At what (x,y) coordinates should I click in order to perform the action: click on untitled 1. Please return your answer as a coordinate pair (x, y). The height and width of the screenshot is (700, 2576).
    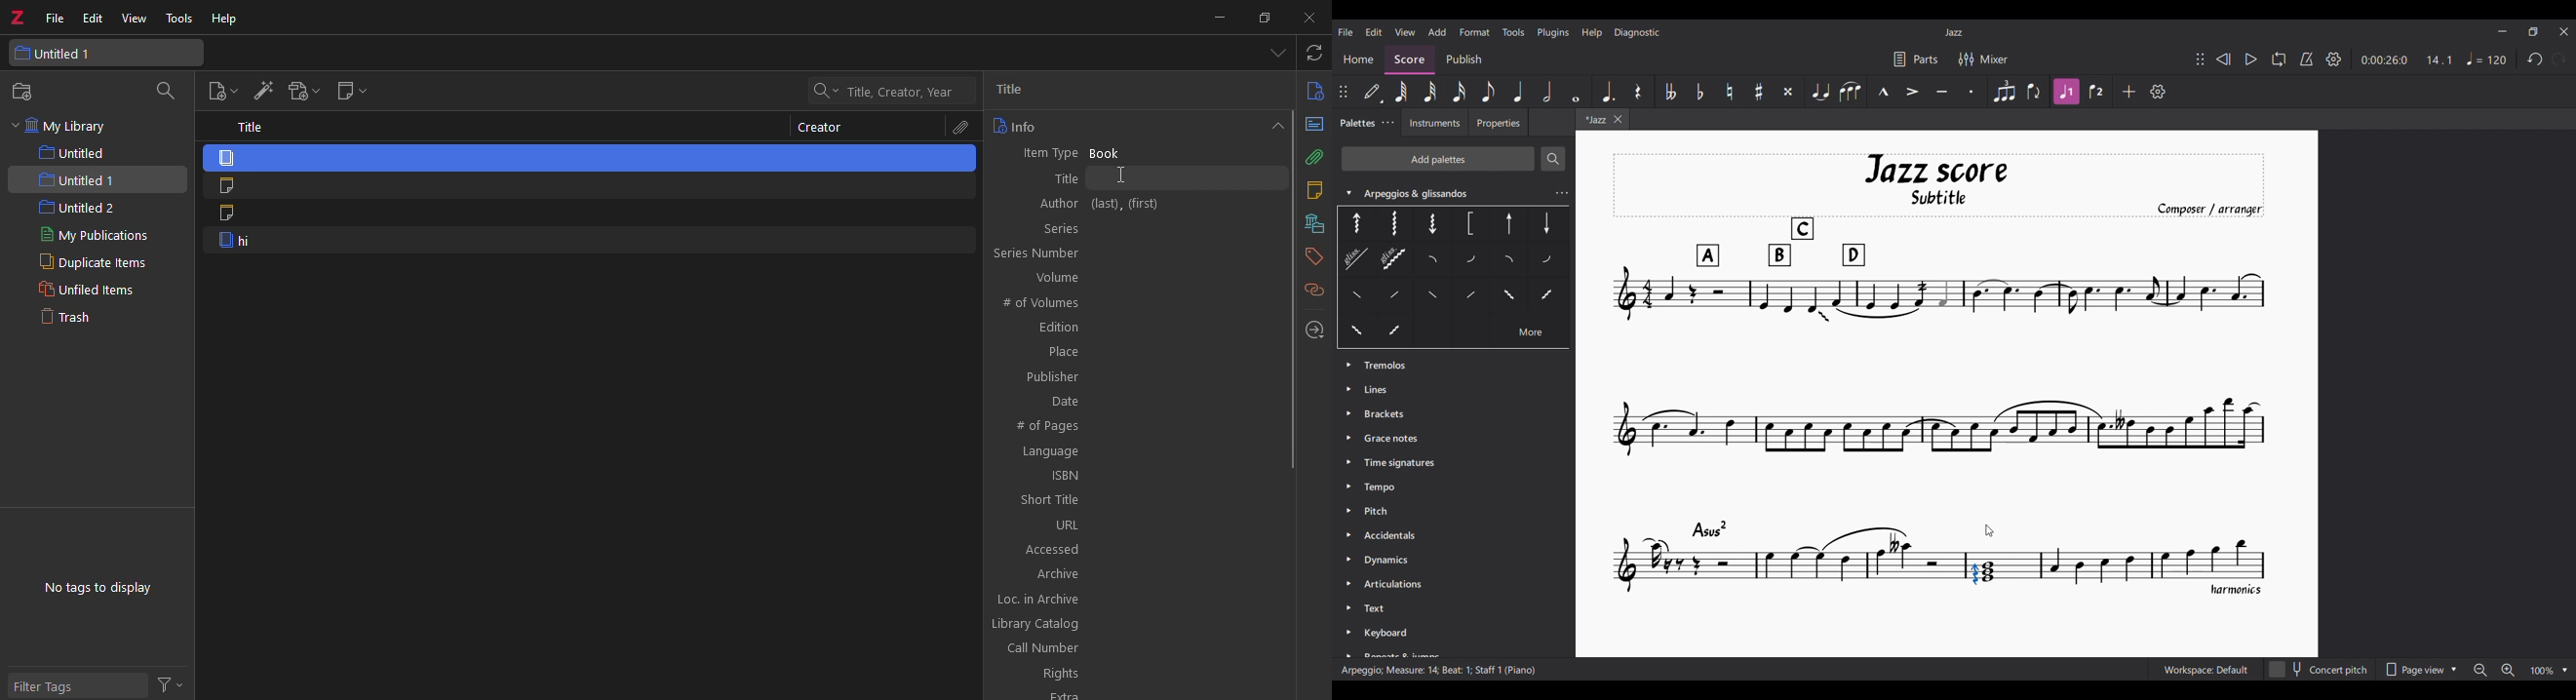
    Looking at the image, I should click on (107, 52).